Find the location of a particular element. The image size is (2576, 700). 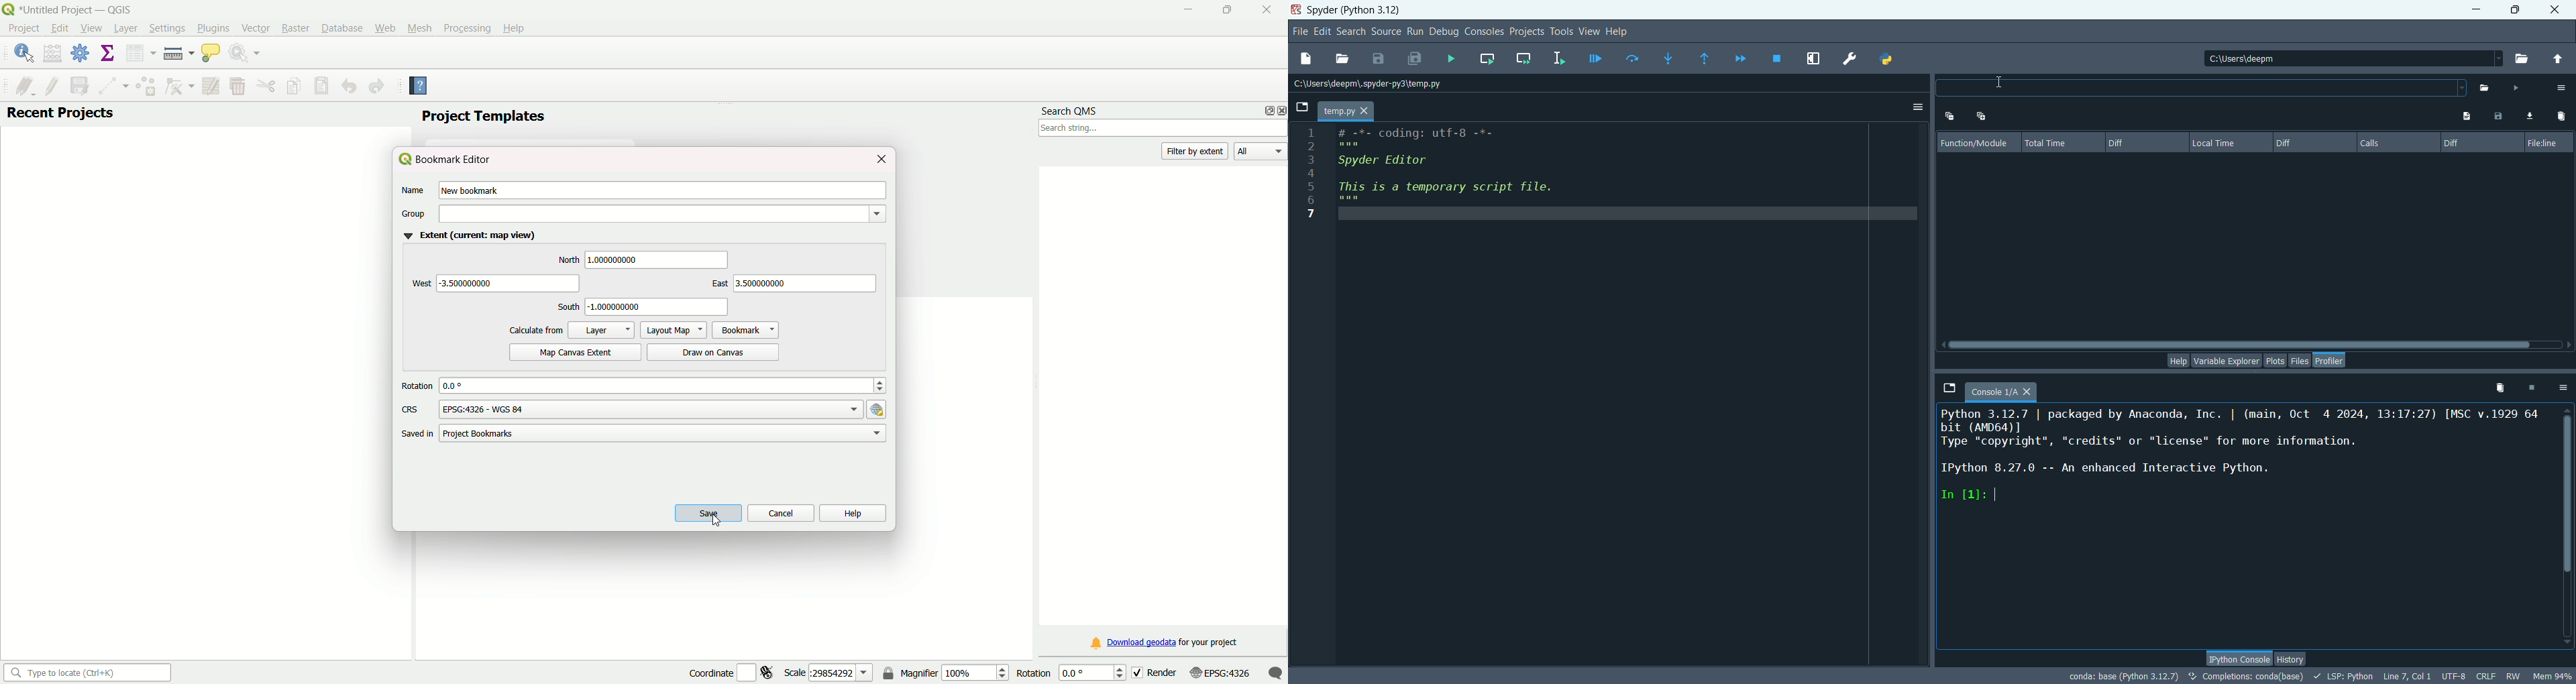

run profiler is located at coordinates (2514, 88).